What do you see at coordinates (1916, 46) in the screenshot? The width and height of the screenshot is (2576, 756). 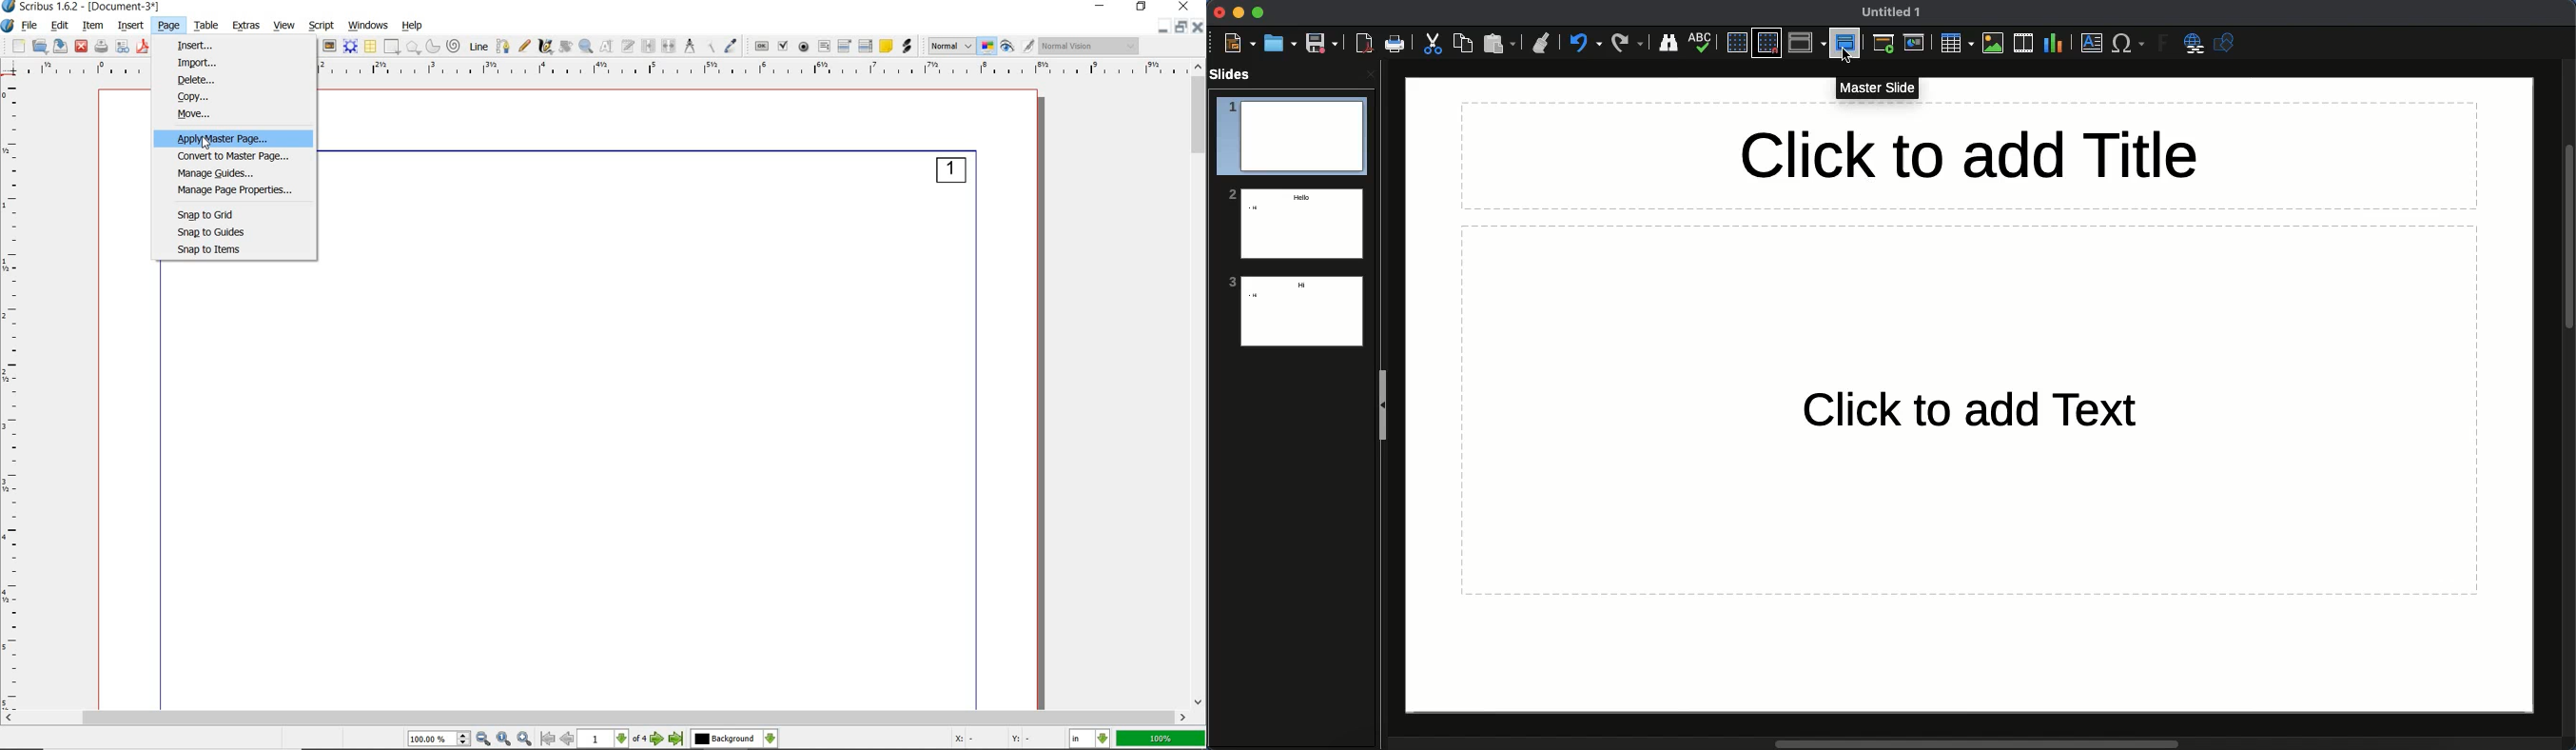 I see `Current slide` at bounding box center [1916, 46].